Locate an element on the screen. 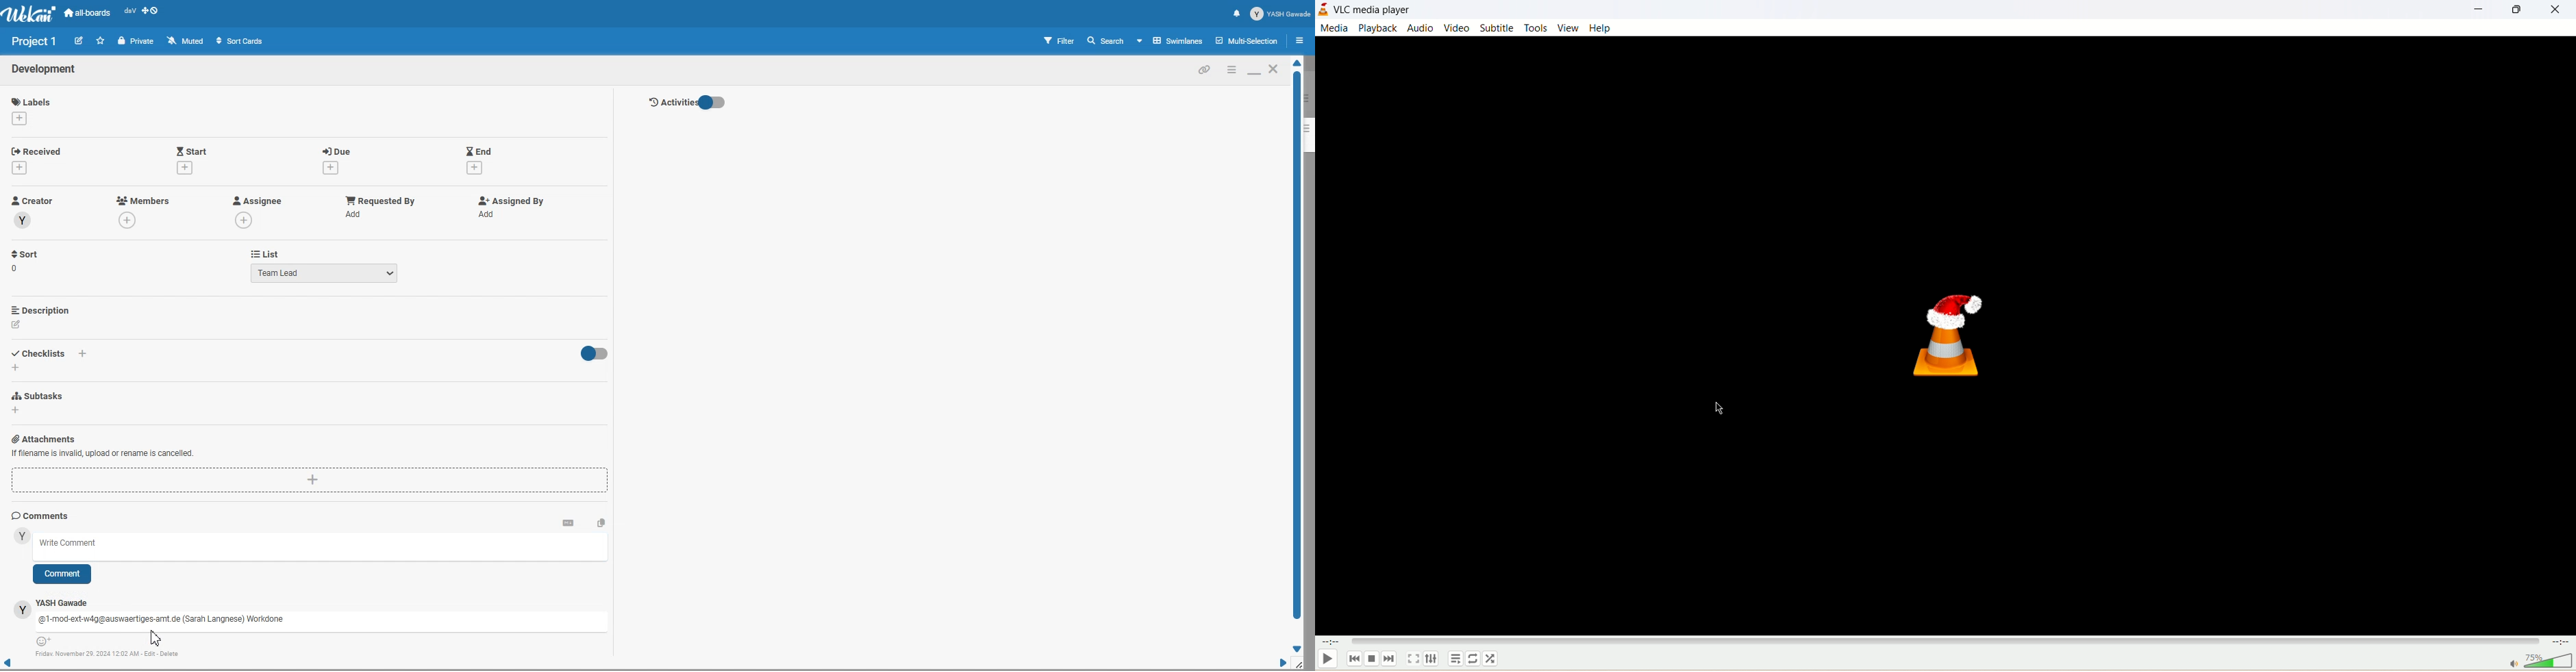 This screenshot has height=672, width=2576. Activity Toggle is located at coordinates (686, 103).